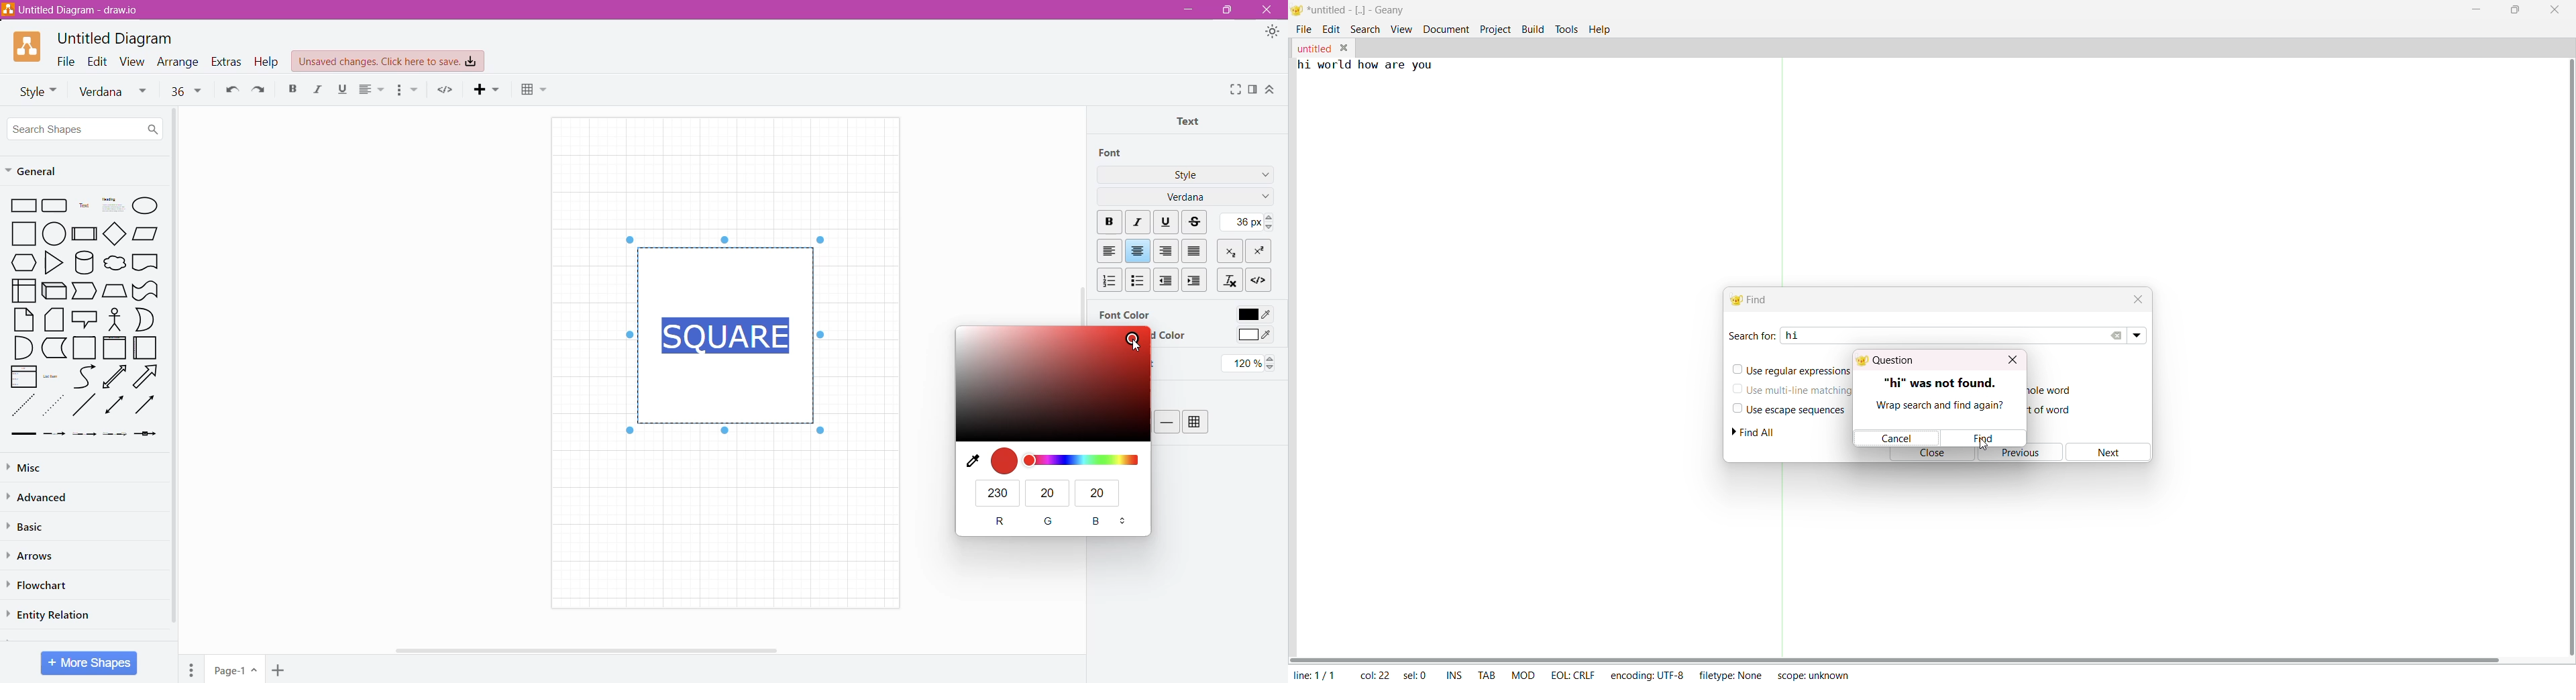 The width and height of the screenshot is (2576, 700). What do you see at coordinates (23, 290) in the screenshot?
I see ` User Interface` at bounding box center [23, 290].